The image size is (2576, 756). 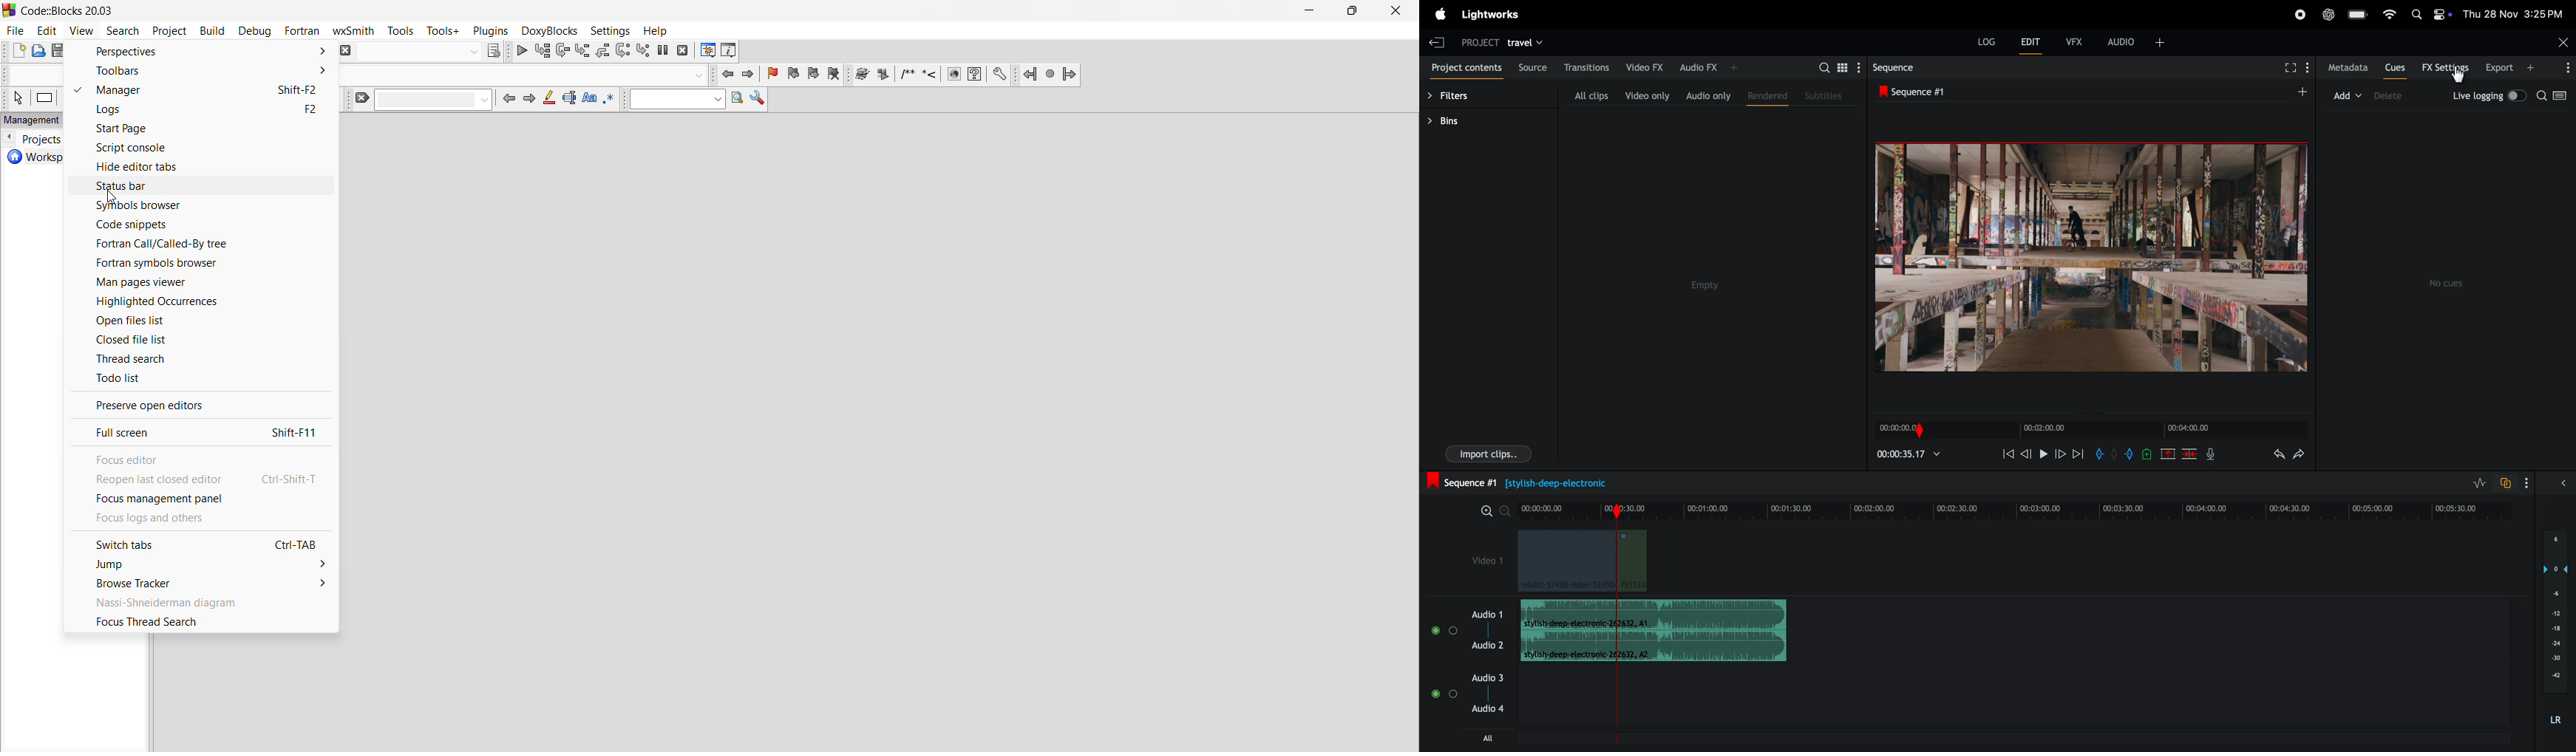 I want to click on close, so click(x=2562, y=42).